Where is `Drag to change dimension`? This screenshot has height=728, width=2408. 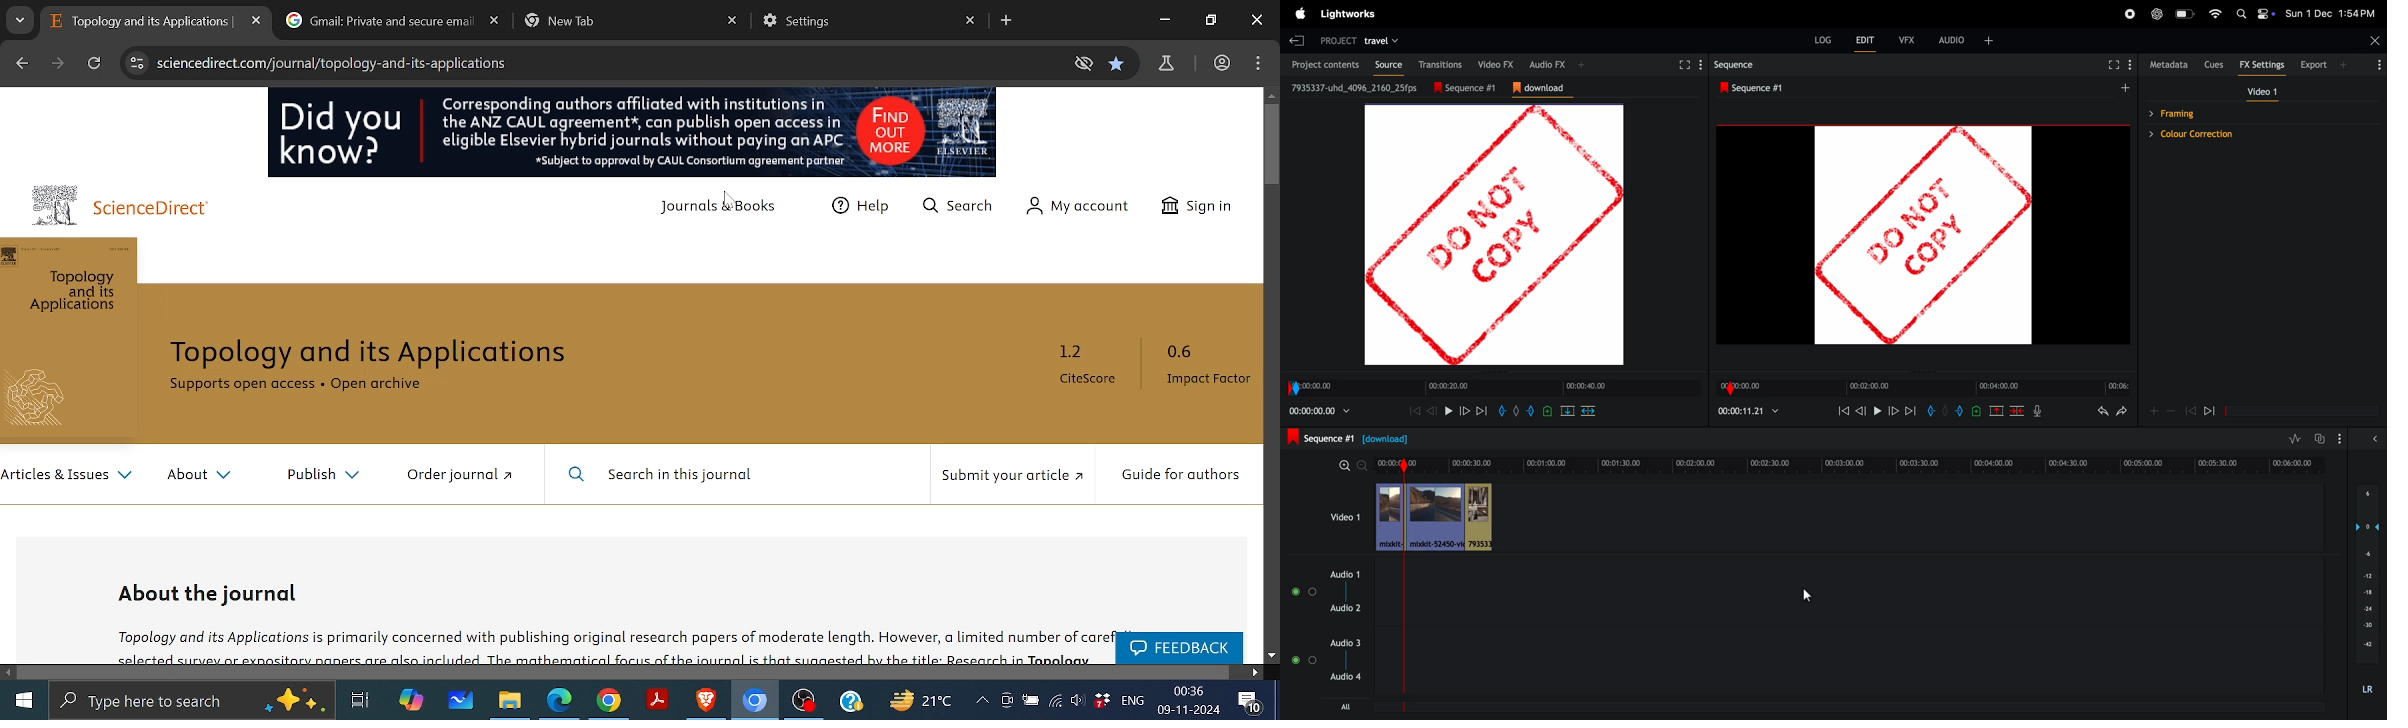
Drag to change dimension is located at coordinates (1921, 372).